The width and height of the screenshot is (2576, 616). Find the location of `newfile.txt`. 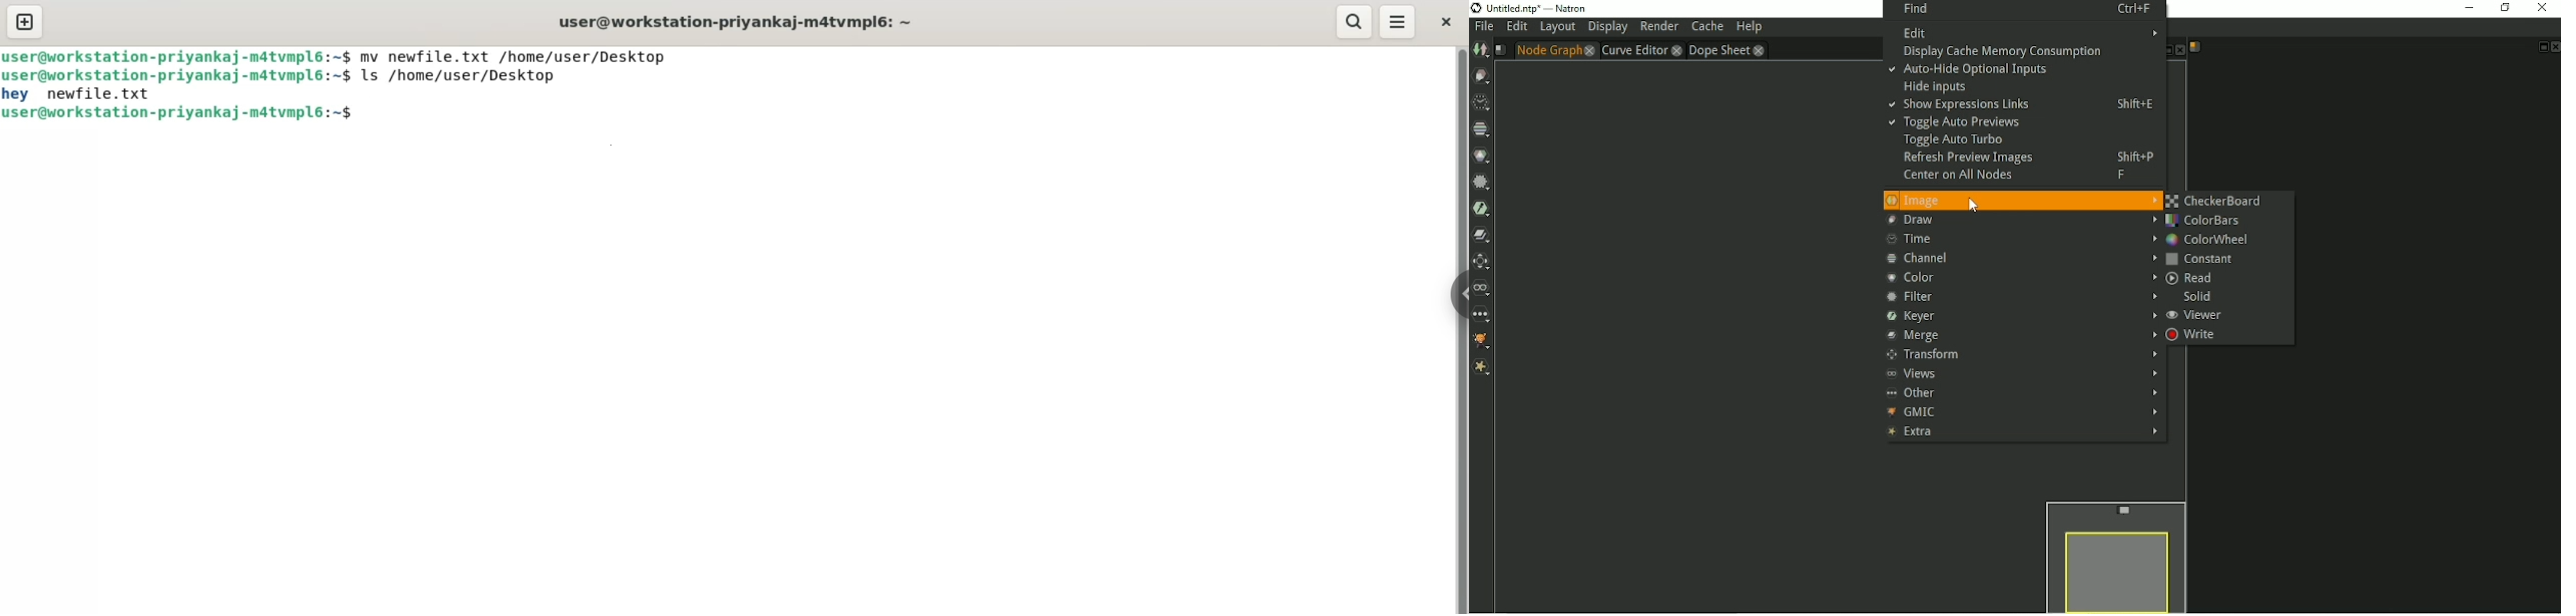

newfile.txt is located at coordinates (101, 93).